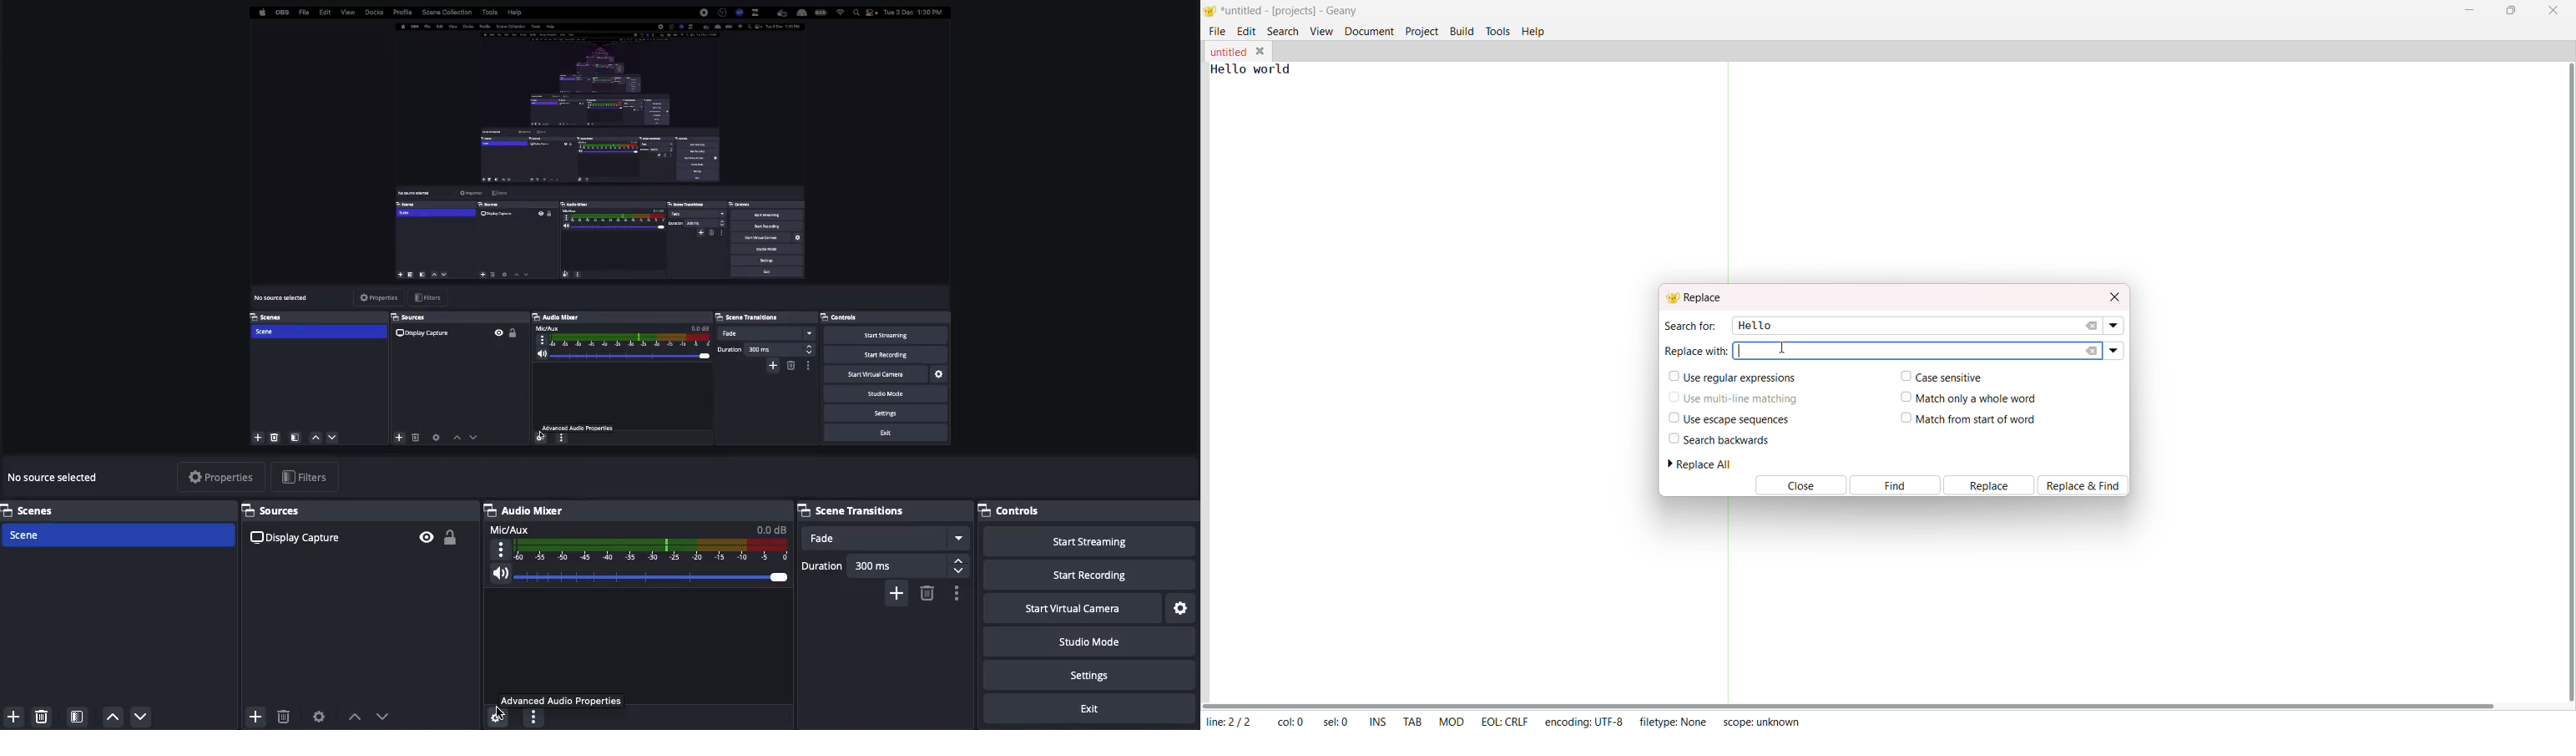  I want to click on No sources selected, so click(55, 476).